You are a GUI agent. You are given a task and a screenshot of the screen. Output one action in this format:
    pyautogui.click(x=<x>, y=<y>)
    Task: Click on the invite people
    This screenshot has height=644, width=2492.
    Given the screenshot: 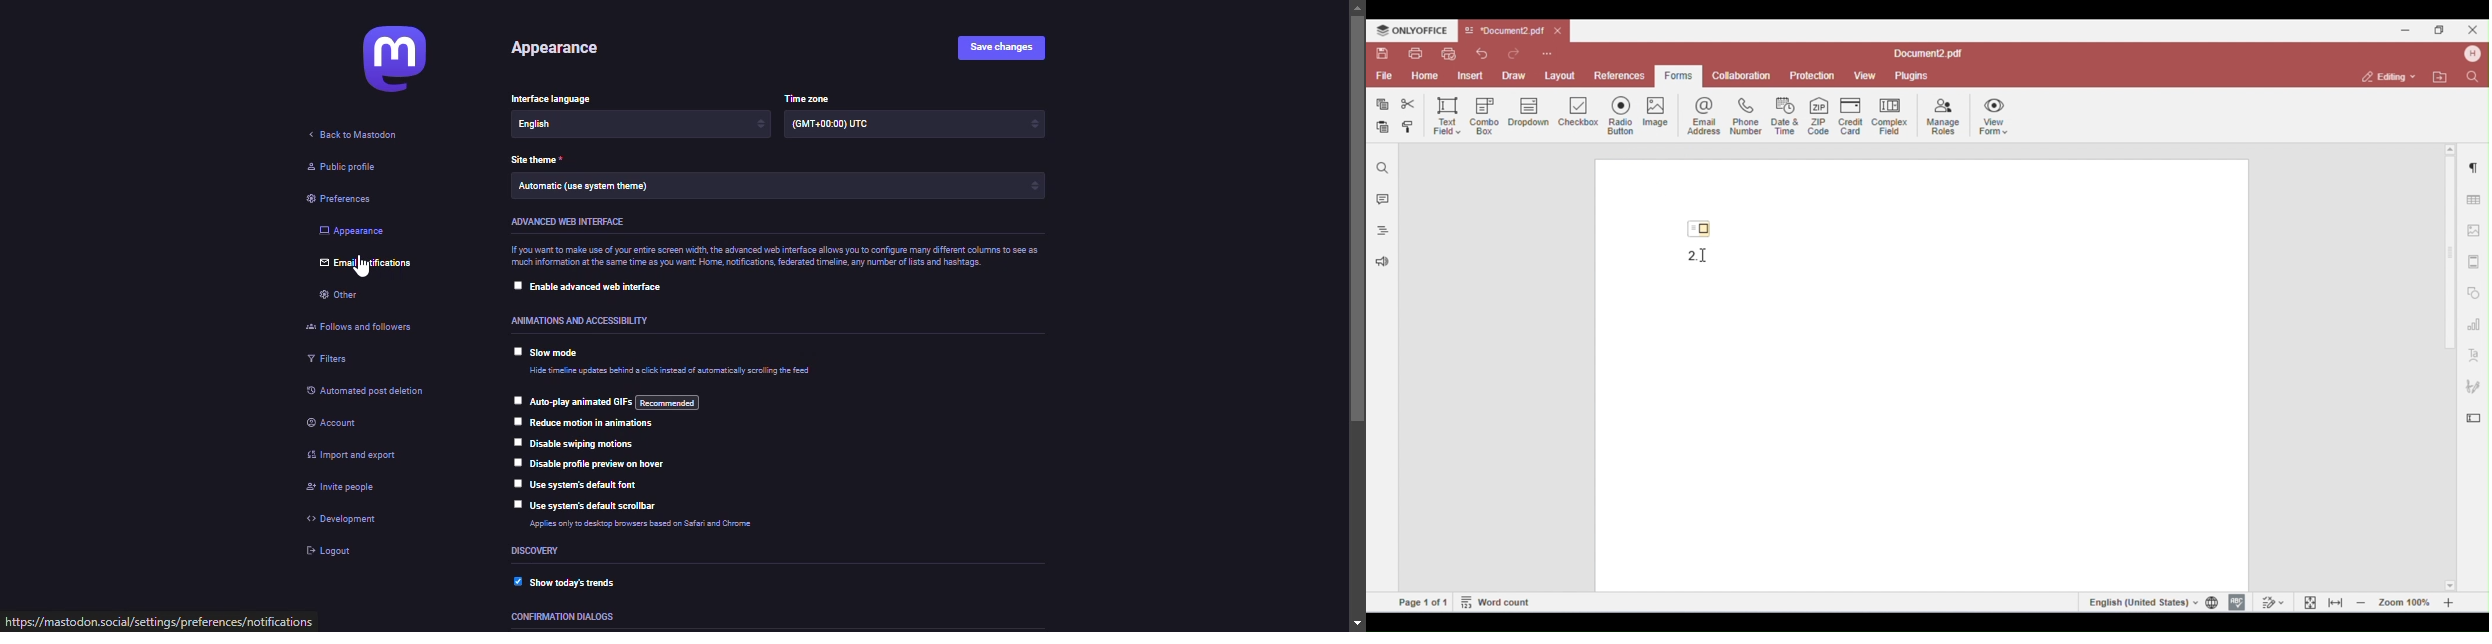 What is the action you would take?
    pyautogui.click(x=349, y=488)
    